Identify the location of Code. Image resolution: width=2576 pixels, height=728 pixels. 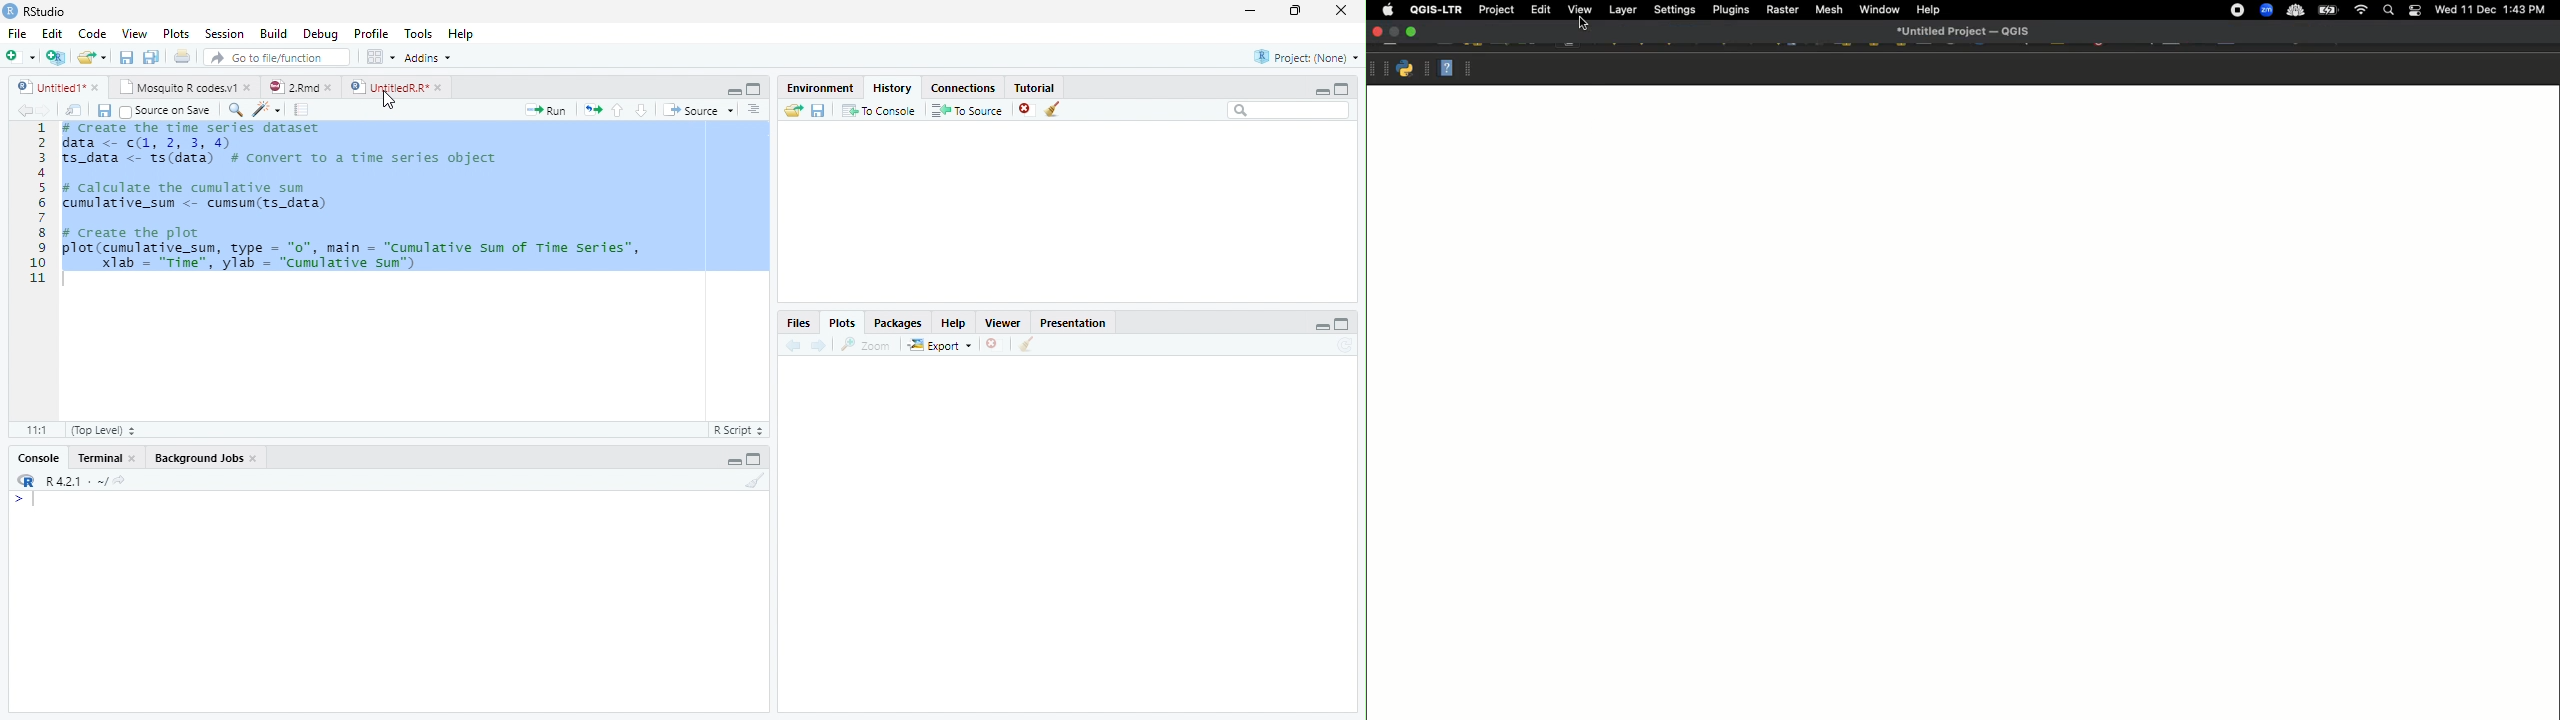
(95, 35).